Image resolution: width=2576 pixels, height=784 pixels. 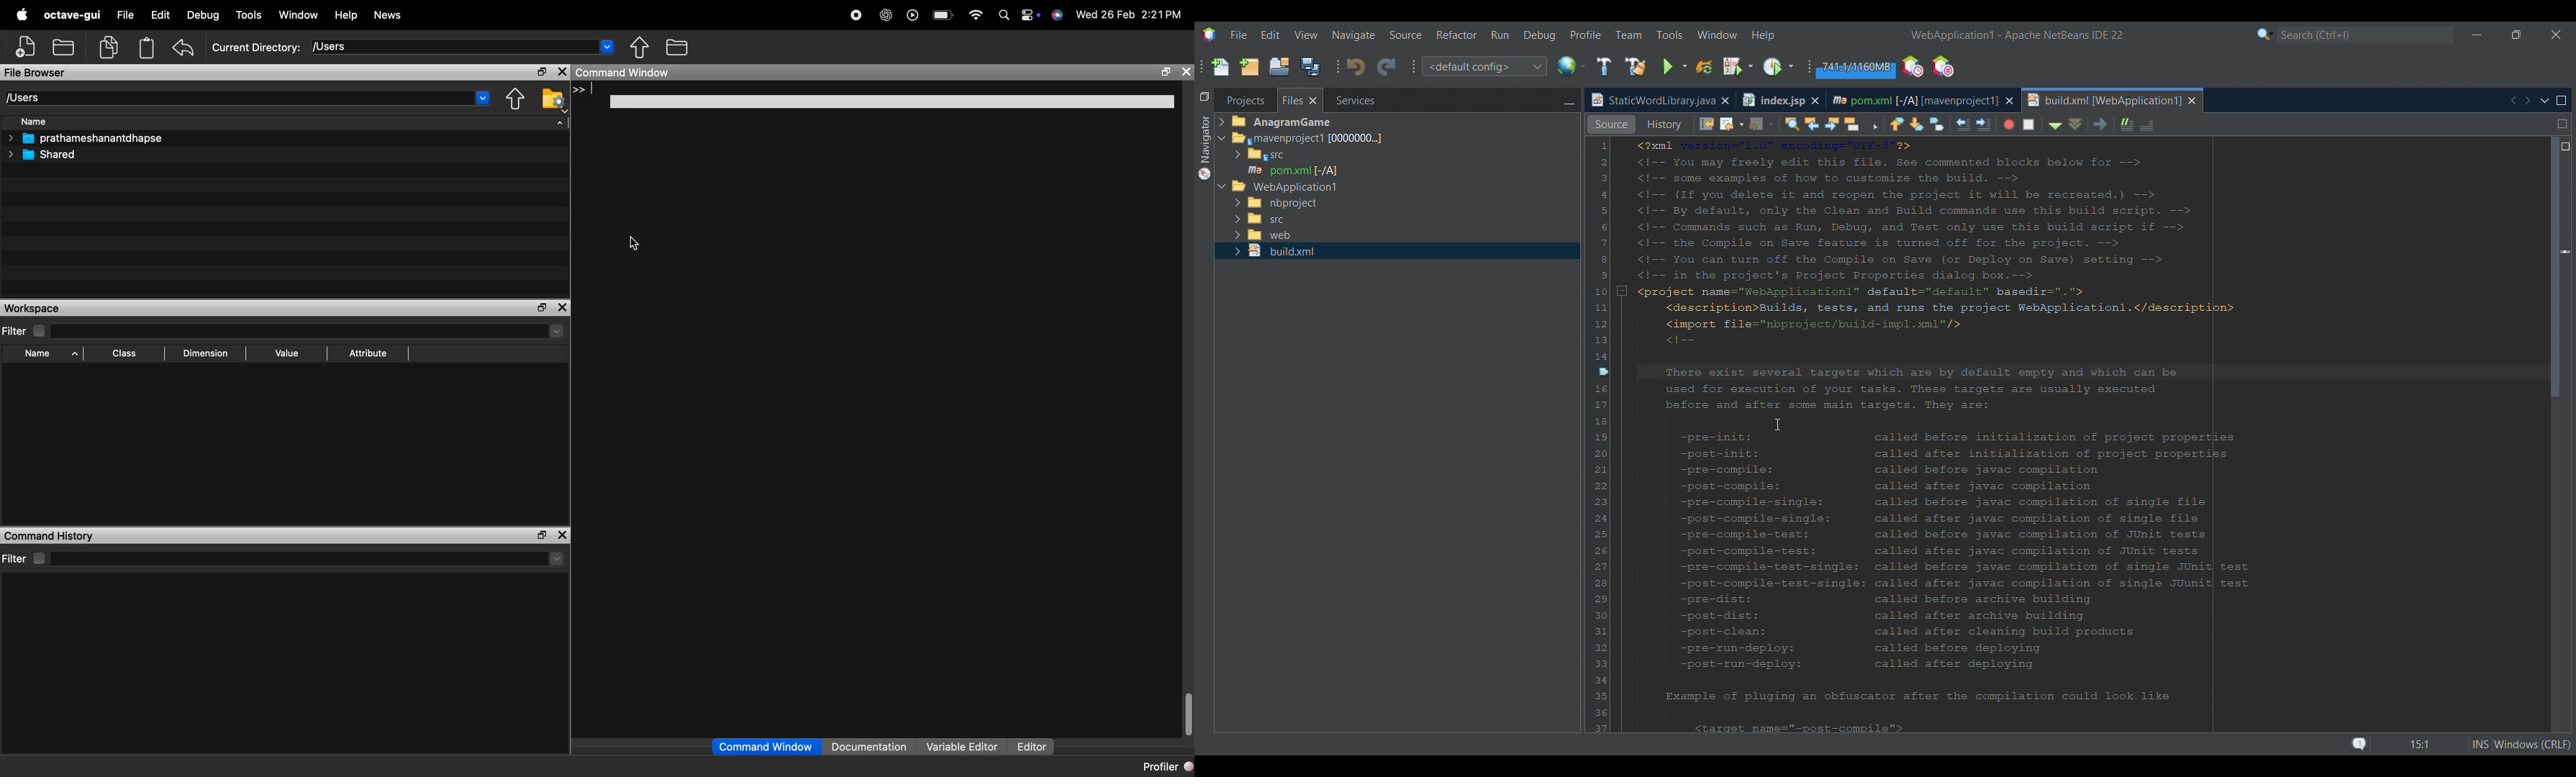 What do you see at coordinates (1669, 35) in the screenshot?
I see `Tools menu` at bounding box center [1669, 35].